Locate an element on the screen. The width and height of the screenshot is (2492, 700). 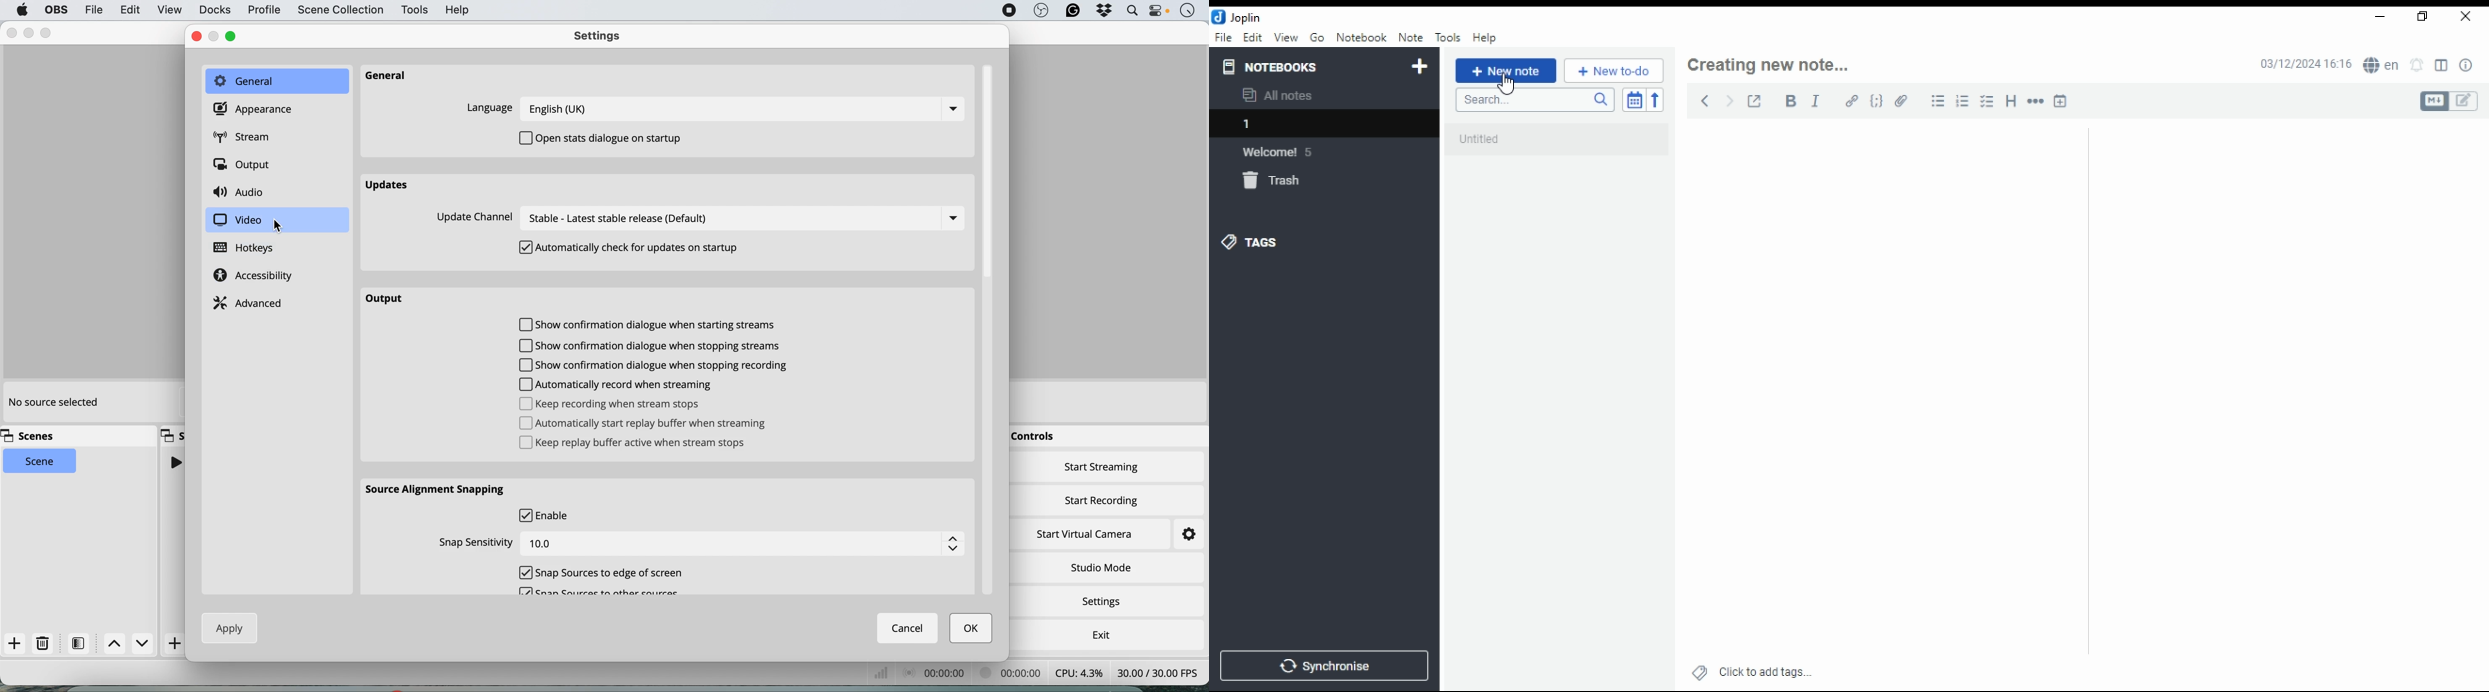
close is located at coordinates (197, 37).